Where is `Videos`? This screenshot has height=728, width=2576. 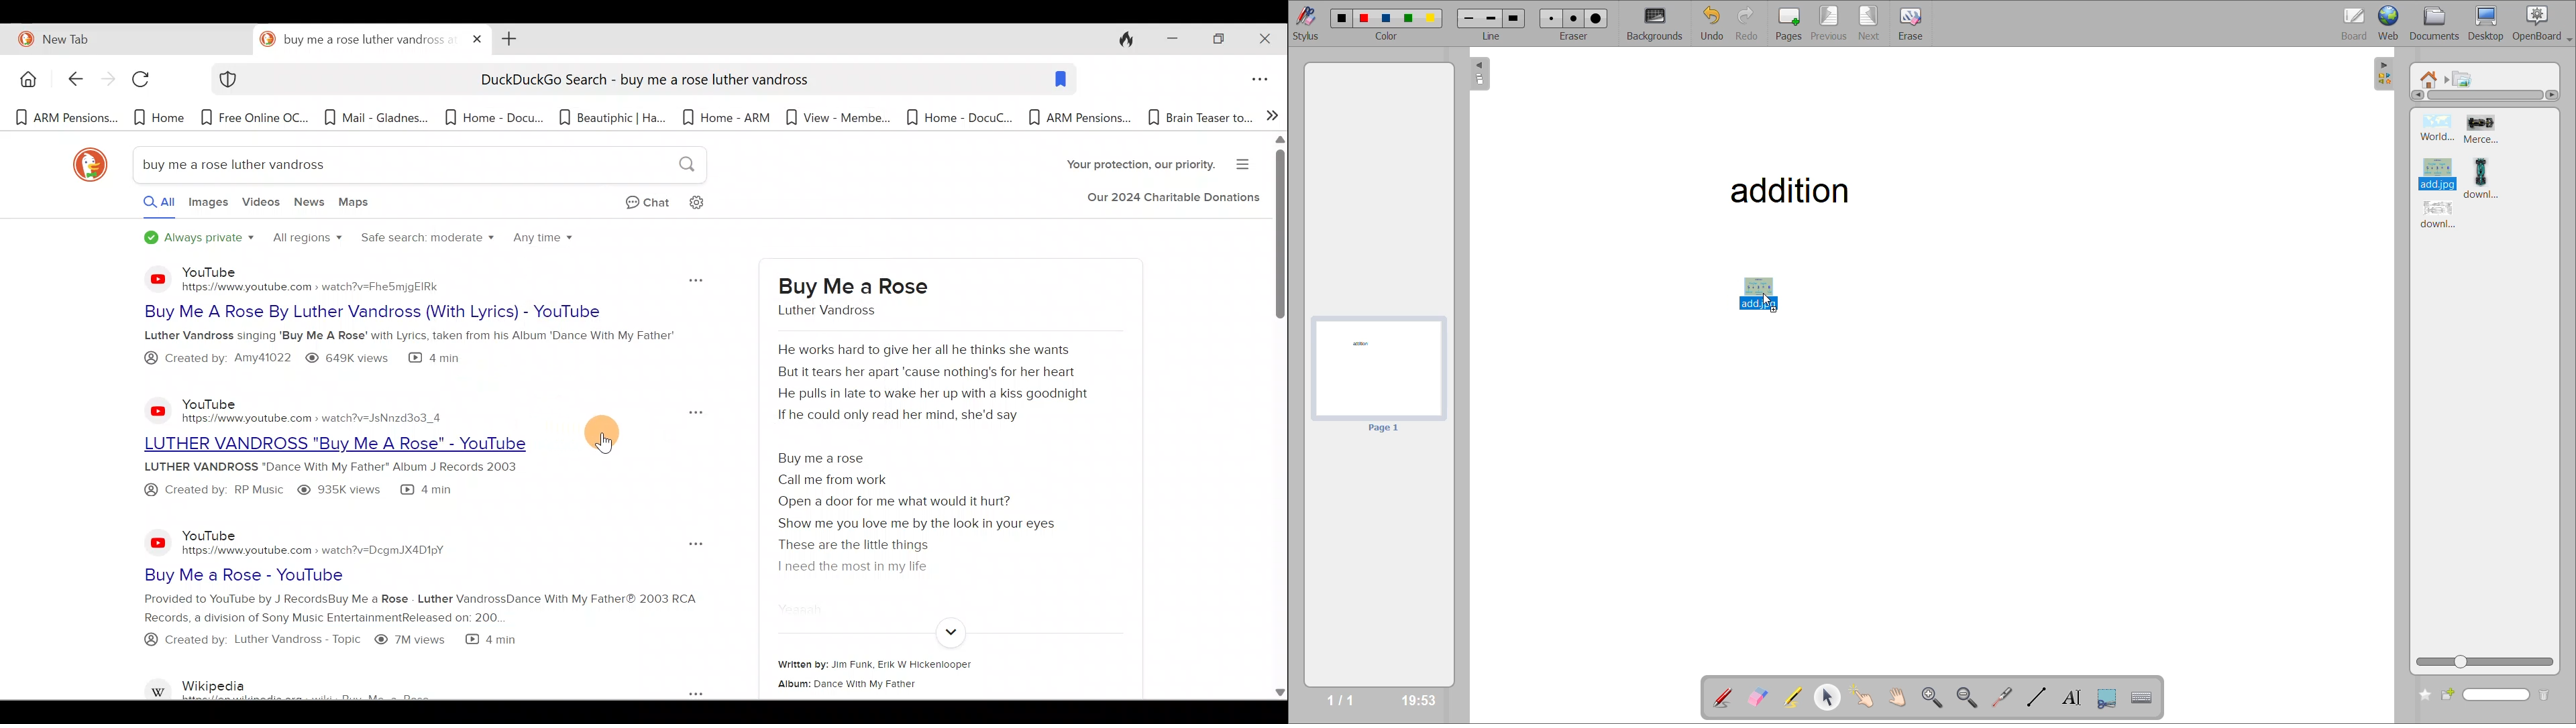
Videos is located at coordinates (261, 207).